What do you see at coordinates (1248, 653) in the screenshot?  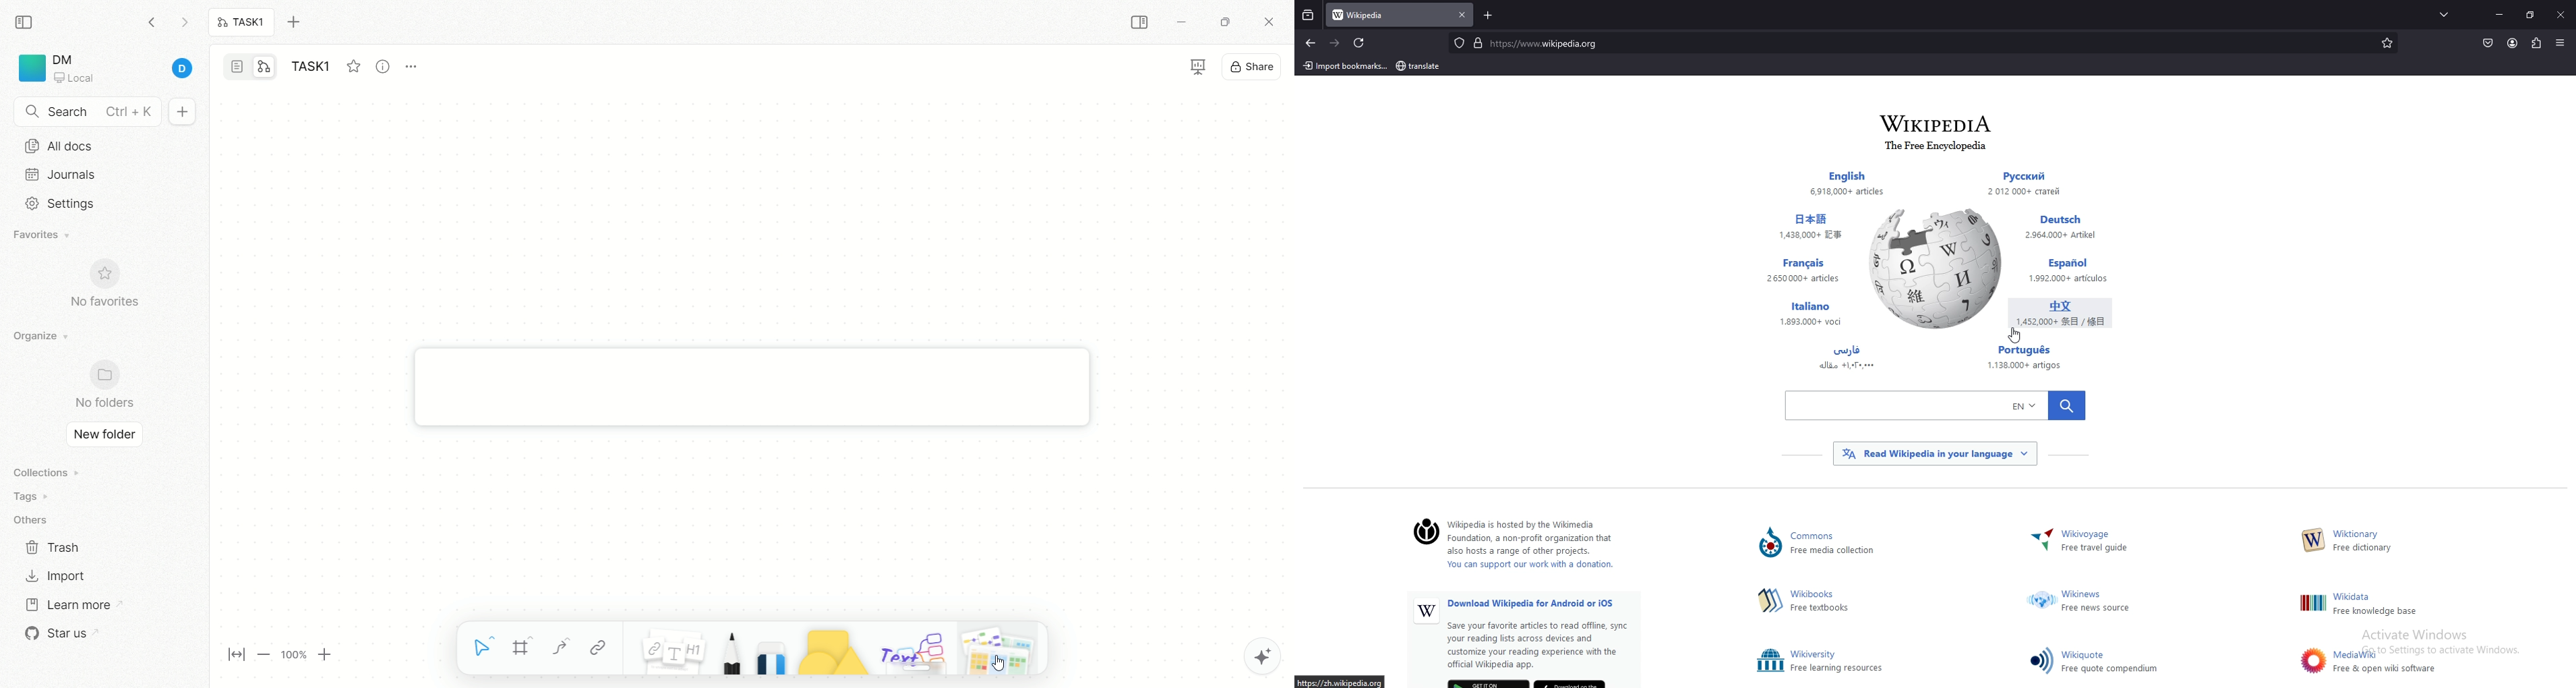 I see `AFFiNE AI` at bounding box center [1248, 653].